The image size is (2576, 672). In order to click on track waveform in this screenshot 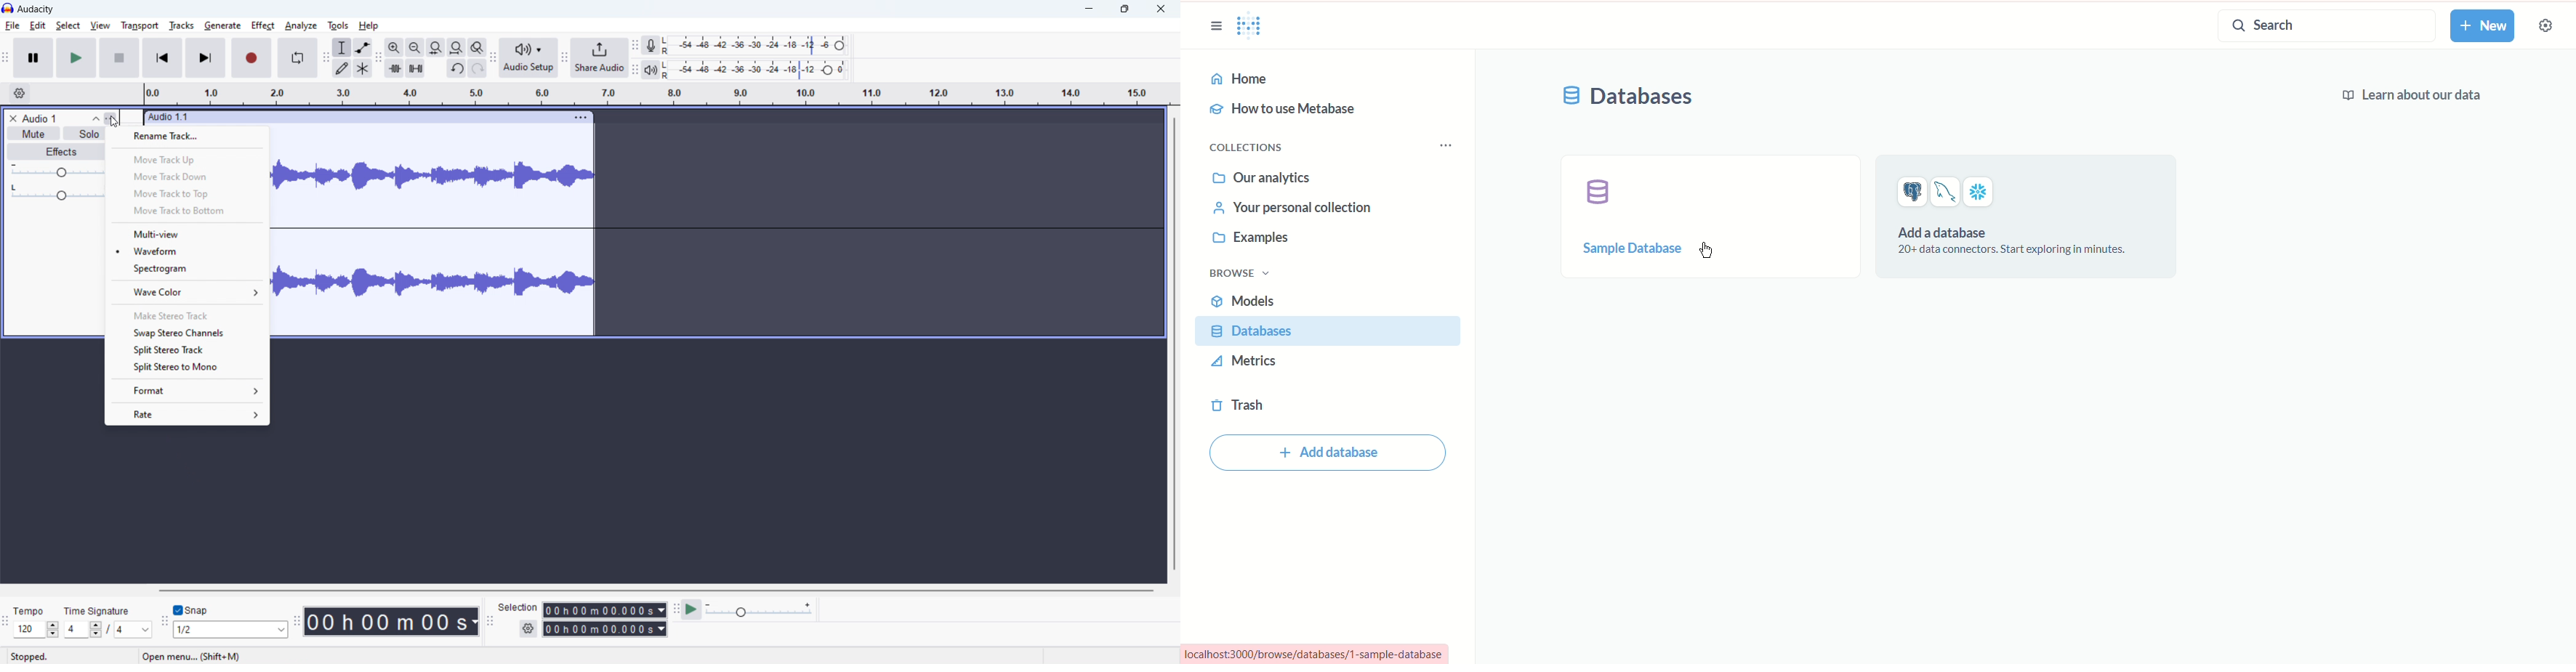, I will do `click(432, 230)`.